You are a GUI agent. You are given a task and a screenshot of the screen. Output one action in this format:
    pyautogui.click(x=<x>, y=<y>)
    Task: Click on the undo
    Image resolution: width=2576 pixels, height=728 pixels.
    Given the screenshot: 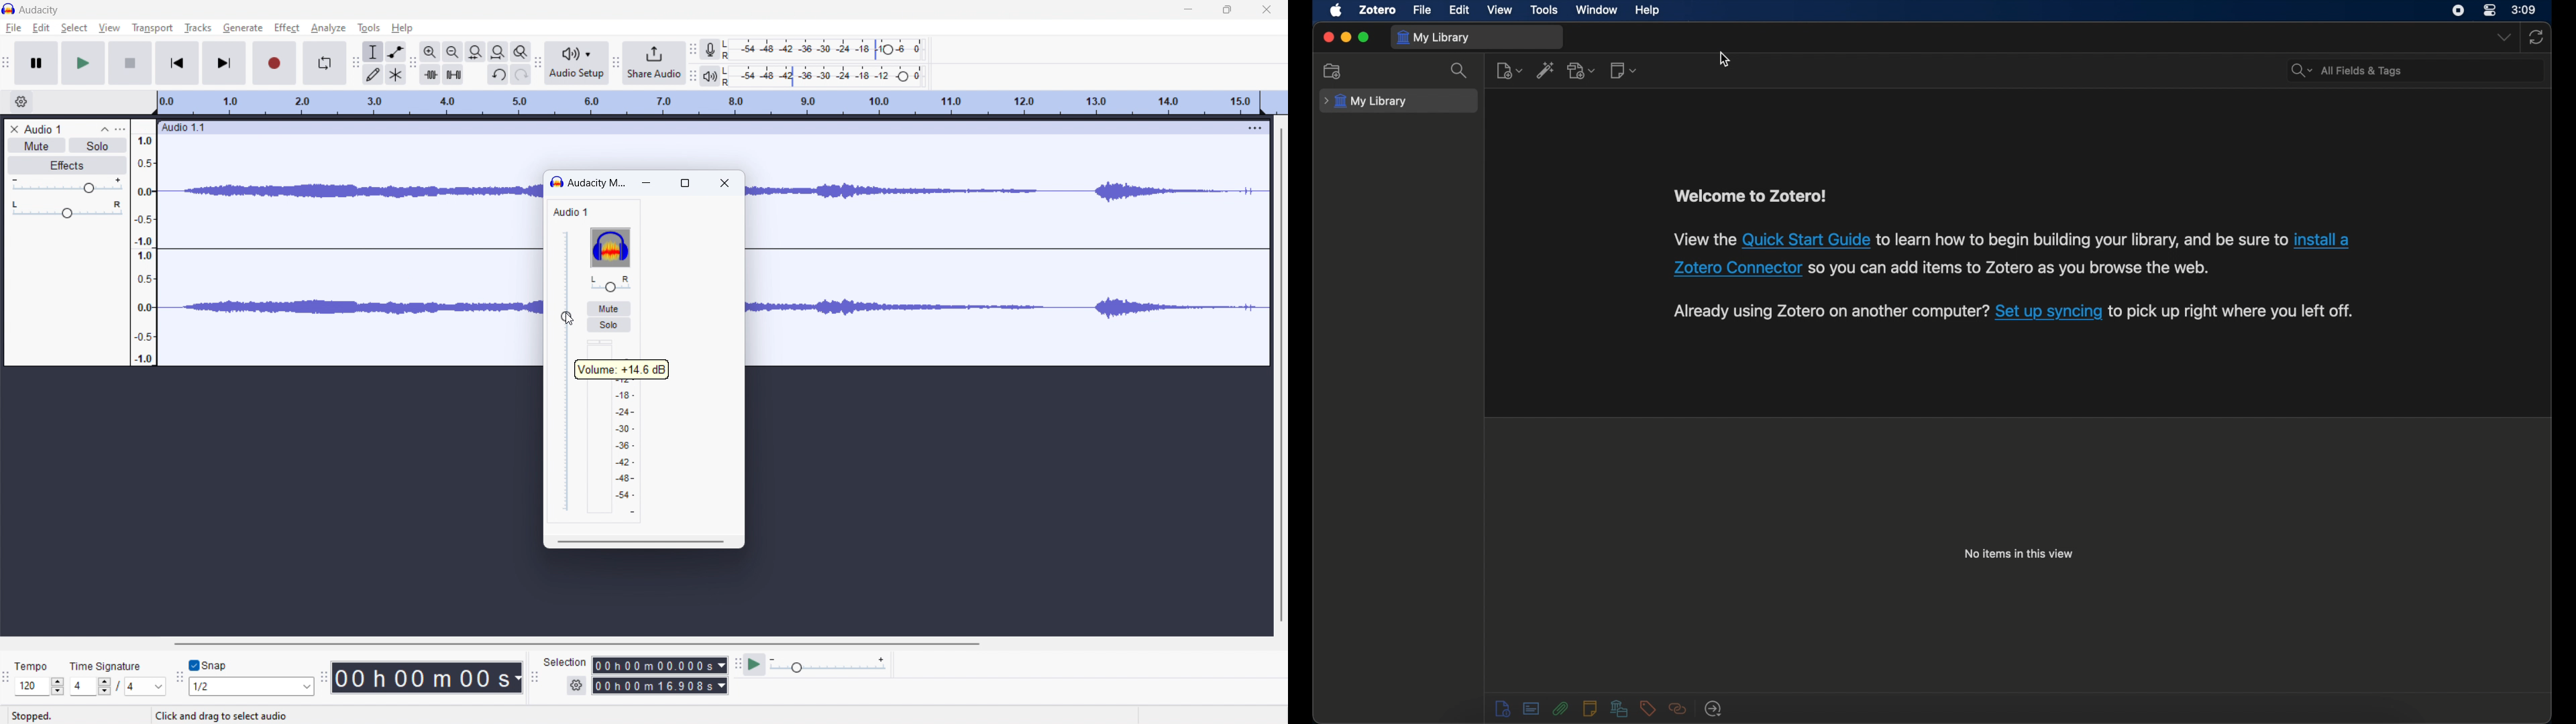 What is the action you would take?
    pyautogui.click(x=498, y=75)
    